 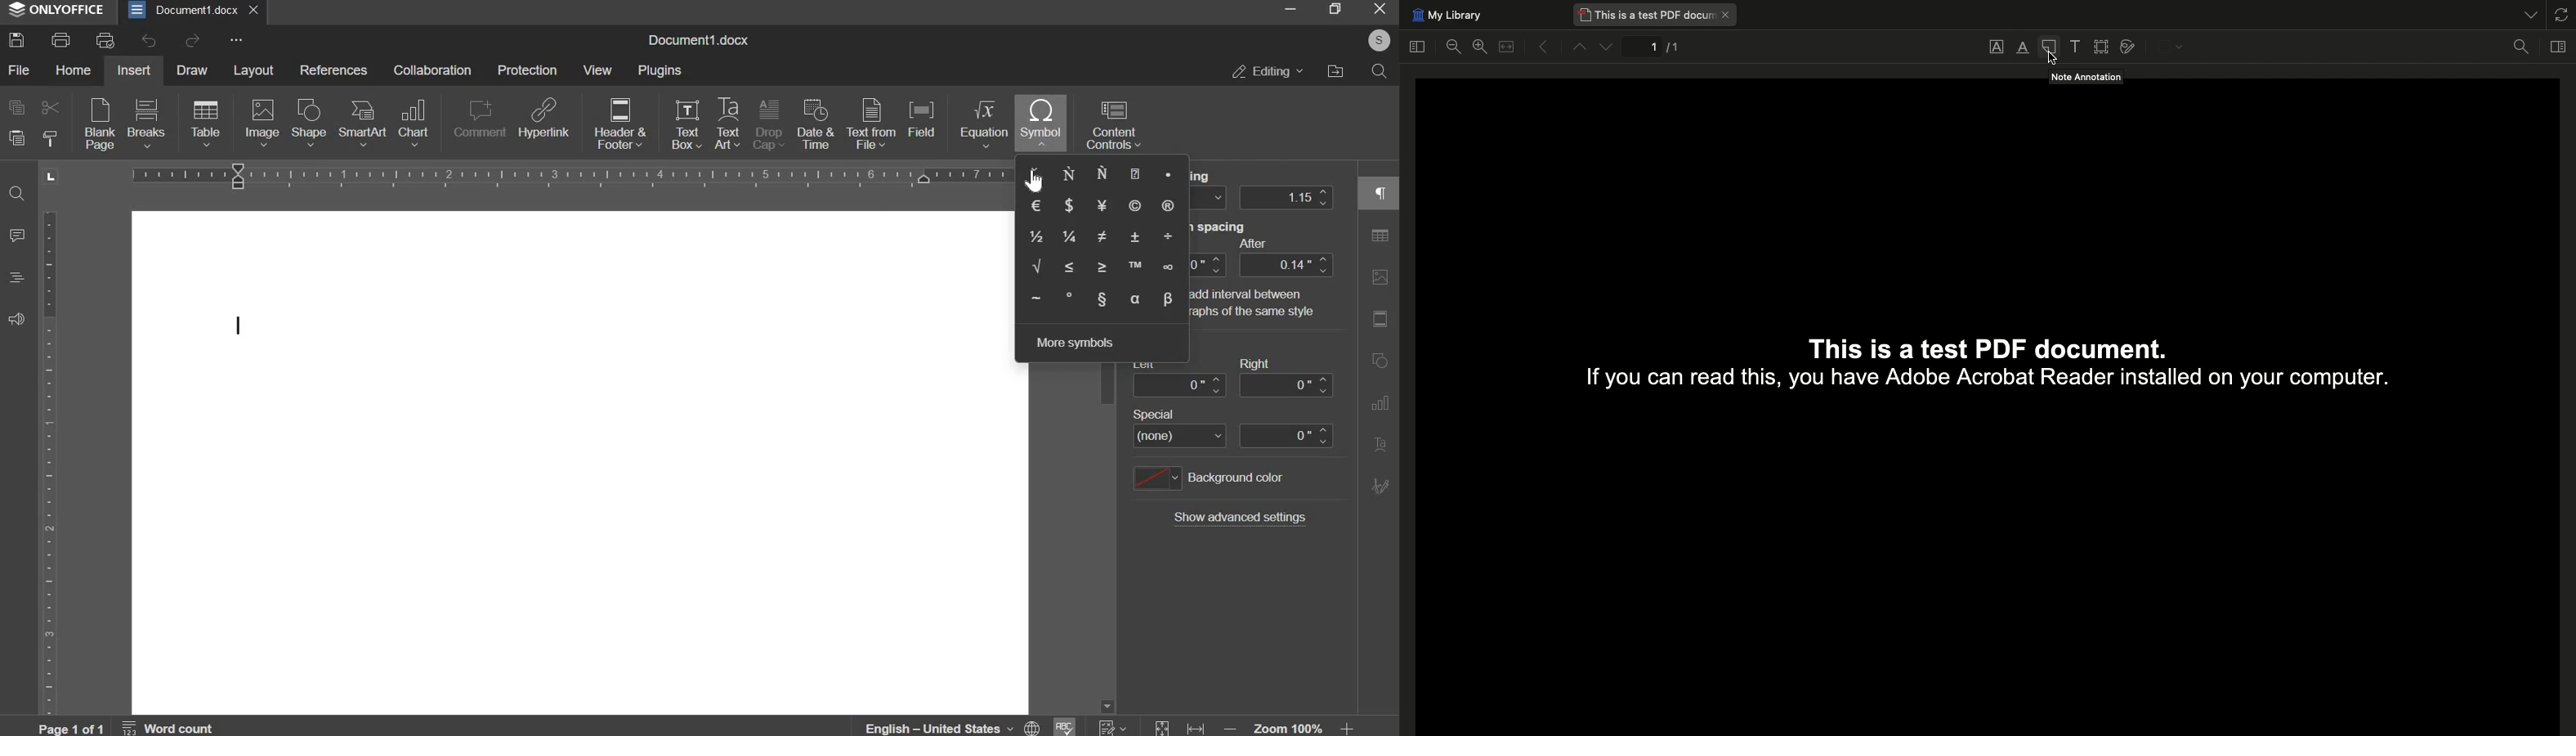 I want to click on copy, so click(x=16, y=106).